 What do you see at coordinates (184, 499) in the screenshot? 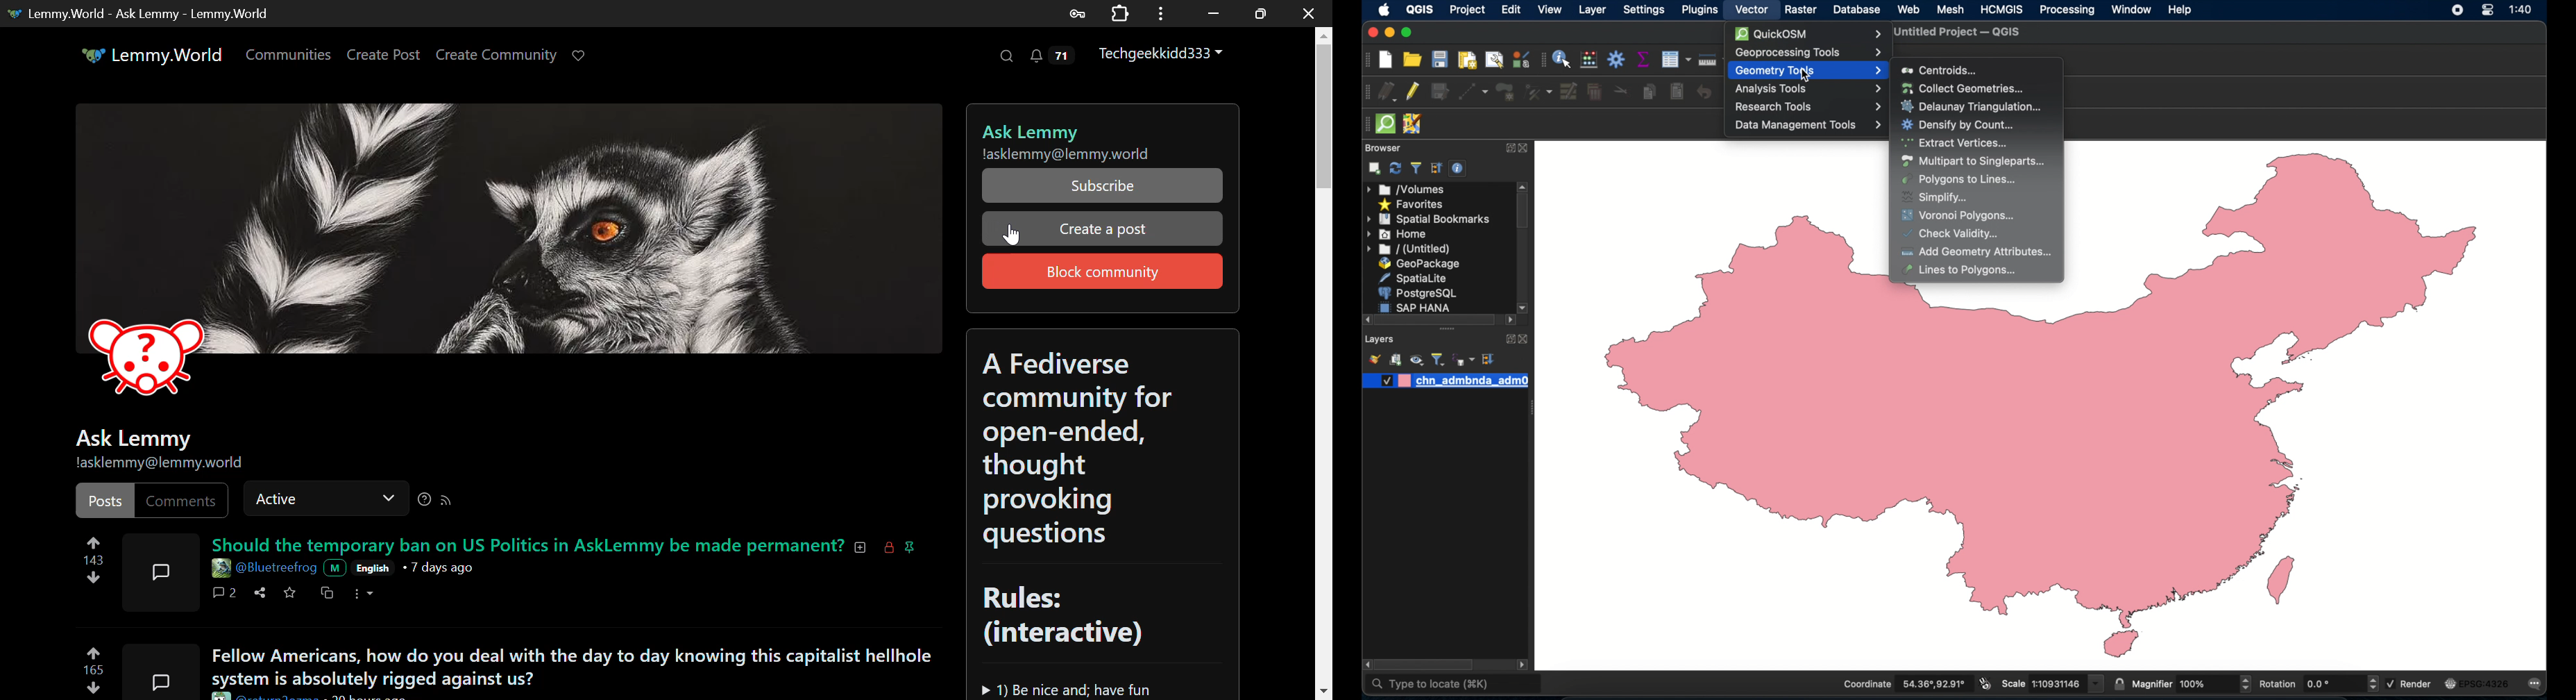
I see `Comments Filter Unselected` at bounding box center [184, 499].